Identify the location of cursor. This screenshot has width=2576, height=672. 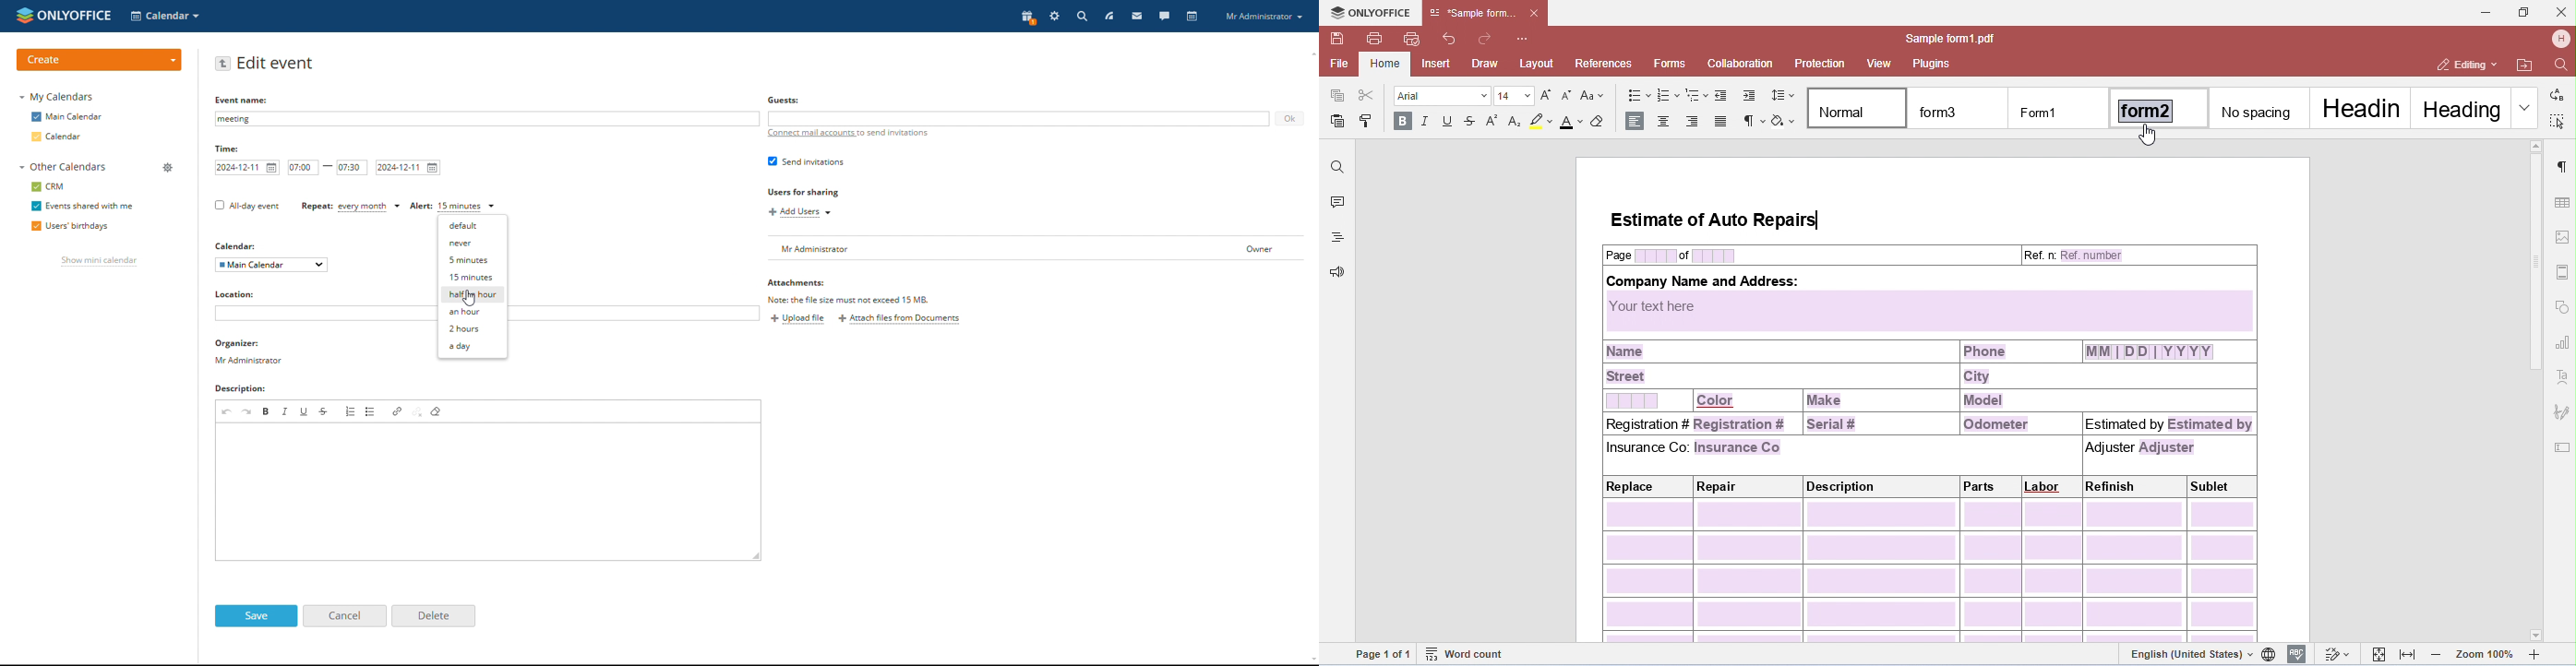
(471, 299).